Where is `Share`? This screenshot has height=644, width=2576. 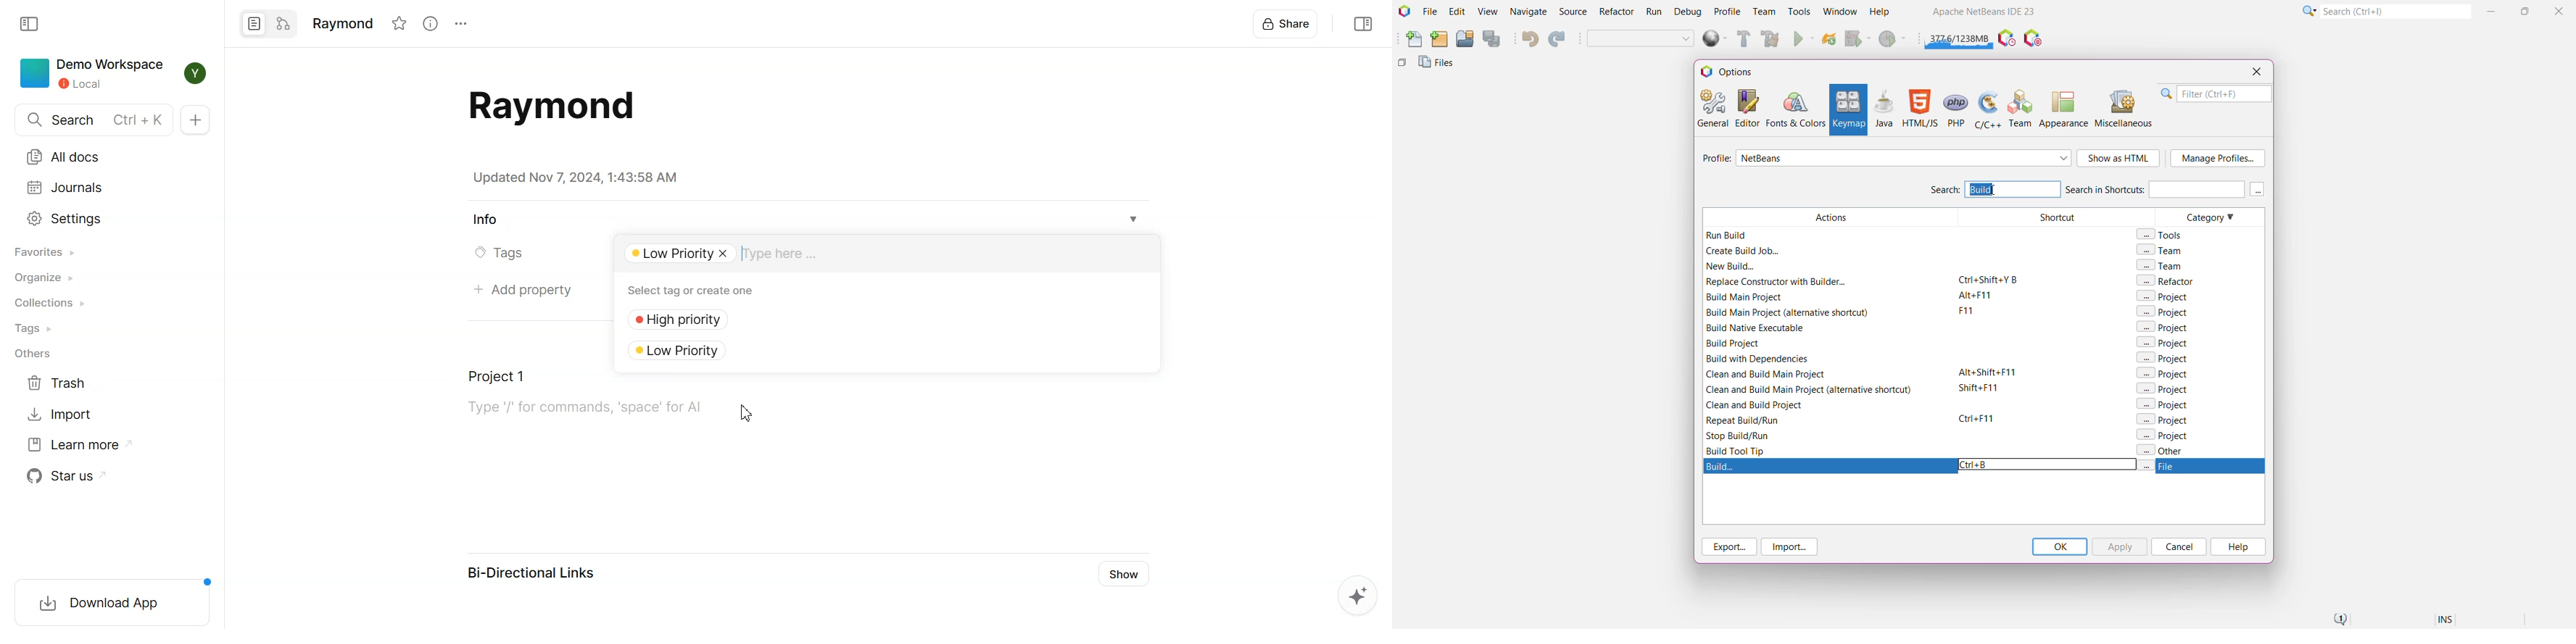
Share is located at coordinates (1287, 23).